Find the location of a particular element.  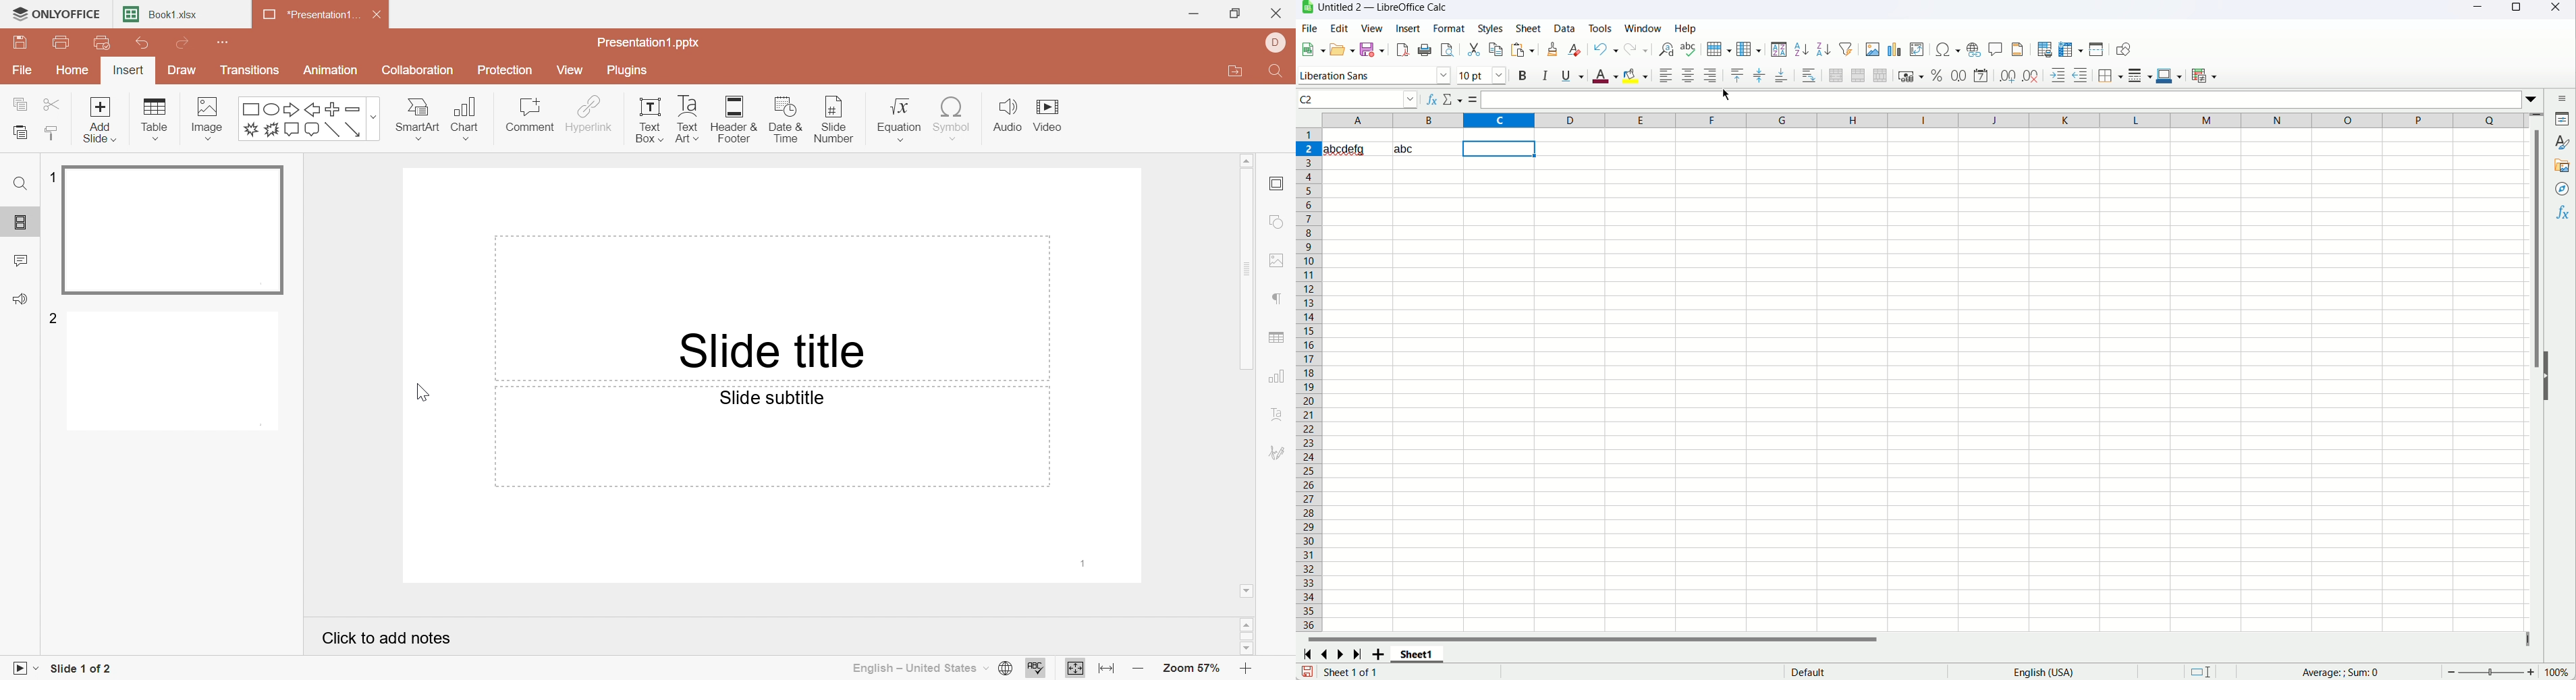

1 is located at coordinates (50, 177).